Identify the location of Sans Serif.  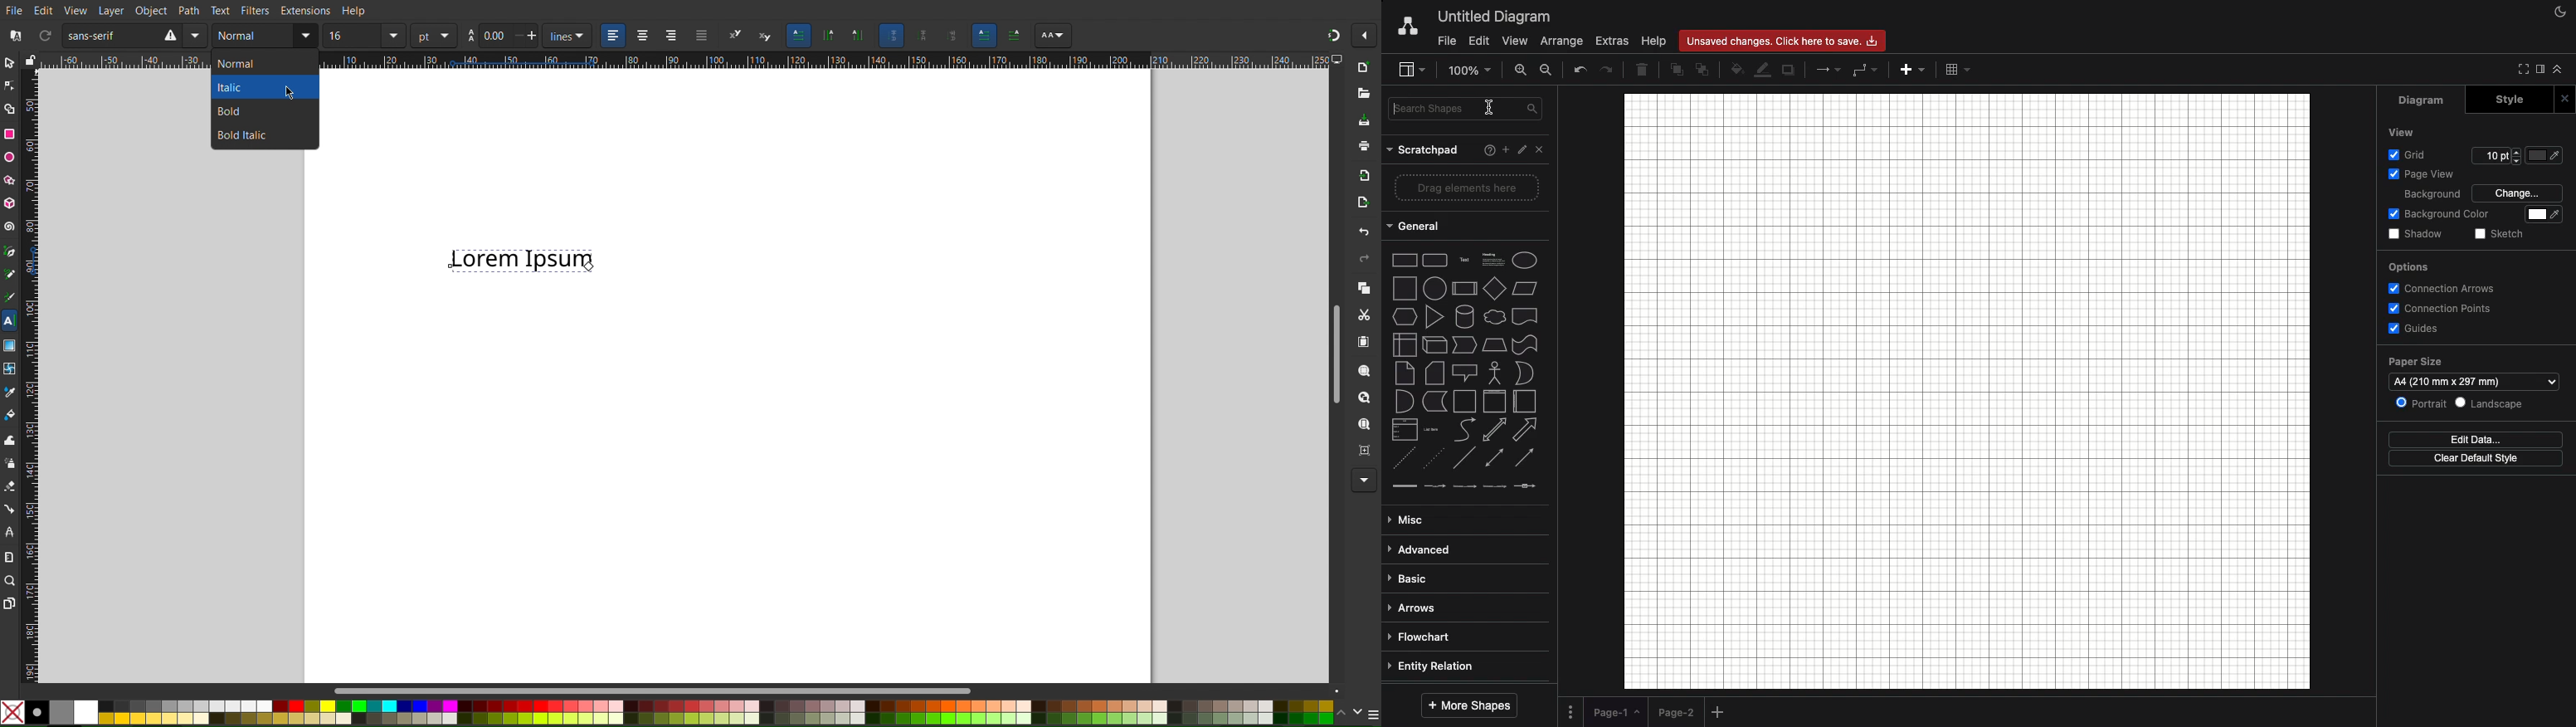
(99, 35).